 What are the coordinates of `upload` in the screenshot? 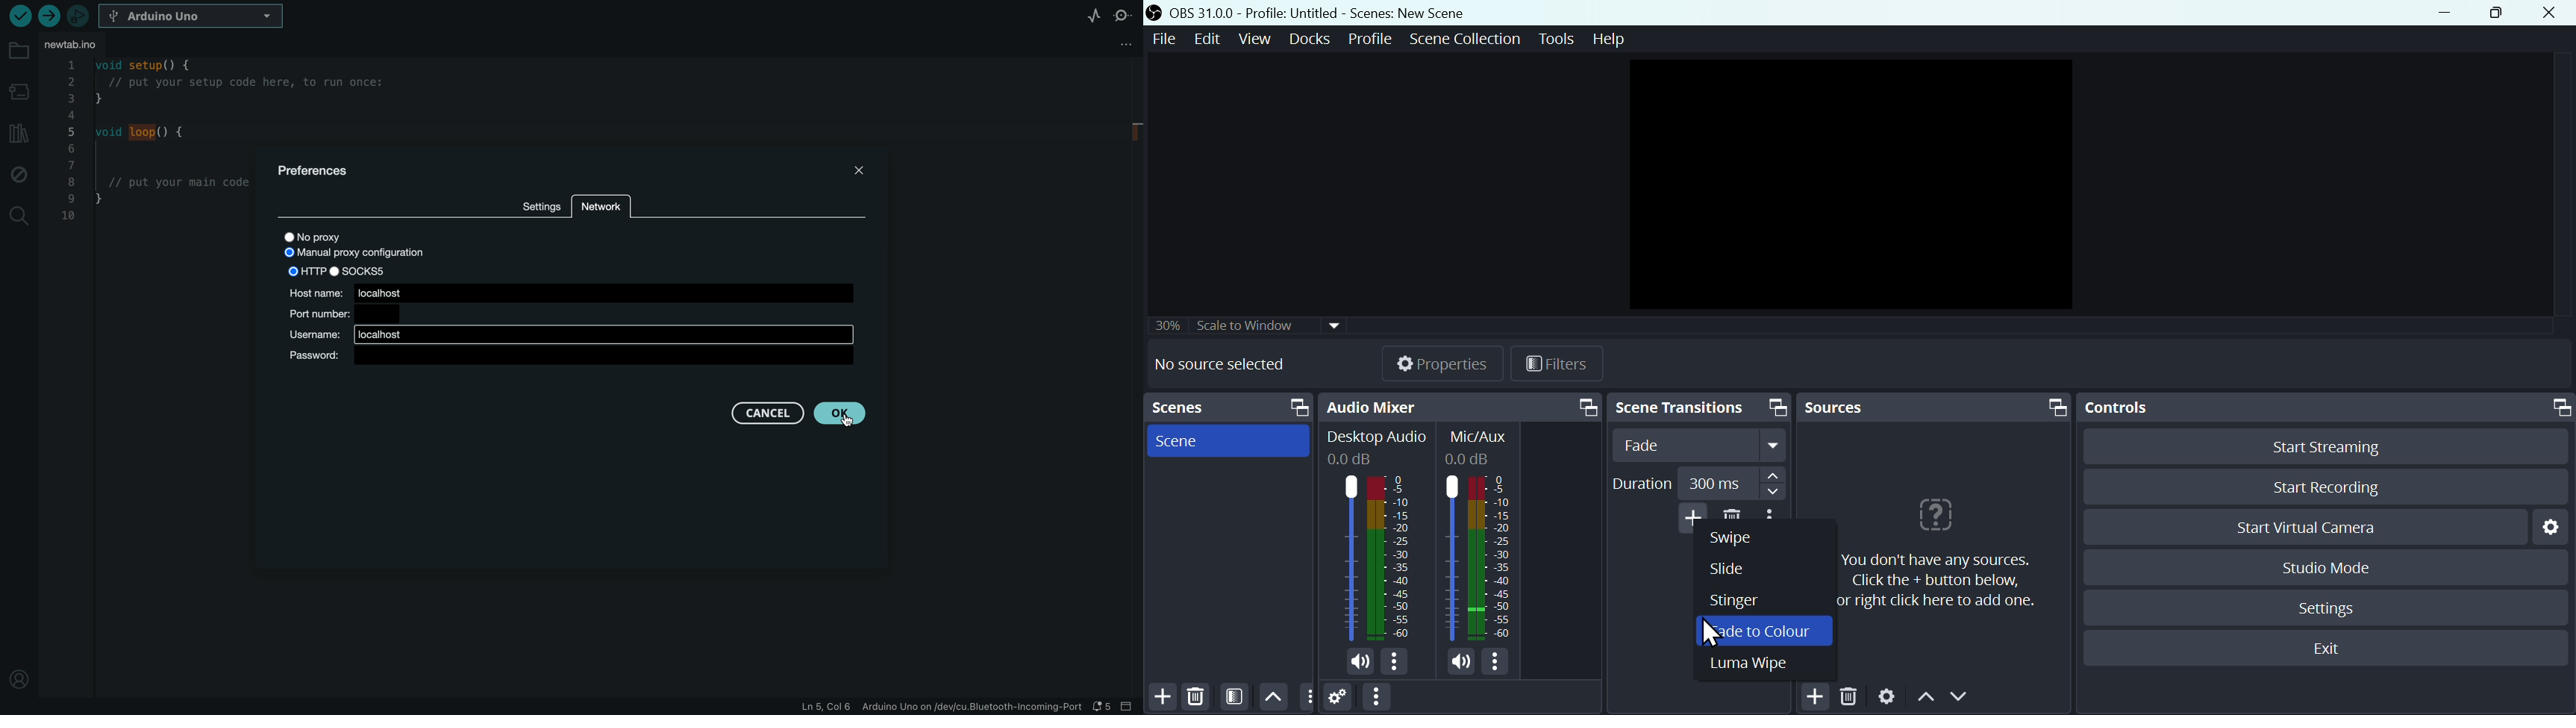 It's located at (47, 16).